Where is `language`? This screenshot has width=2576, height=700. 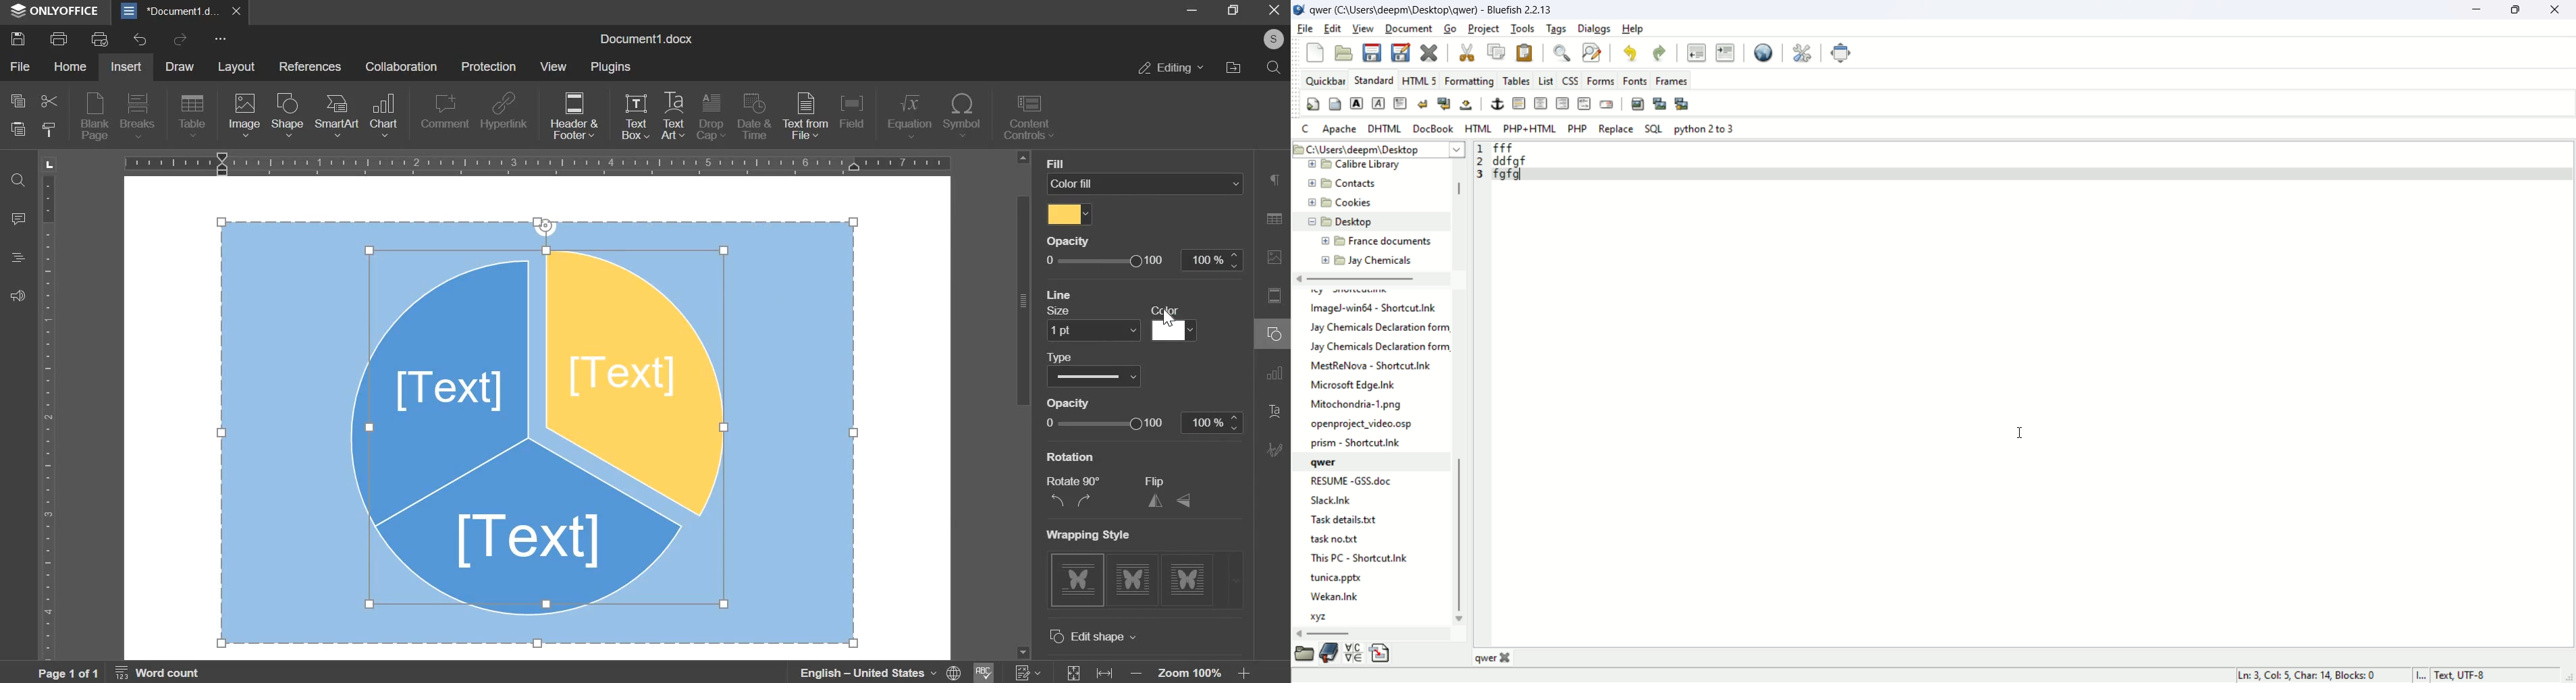 language is located at coordinates (869, 672).